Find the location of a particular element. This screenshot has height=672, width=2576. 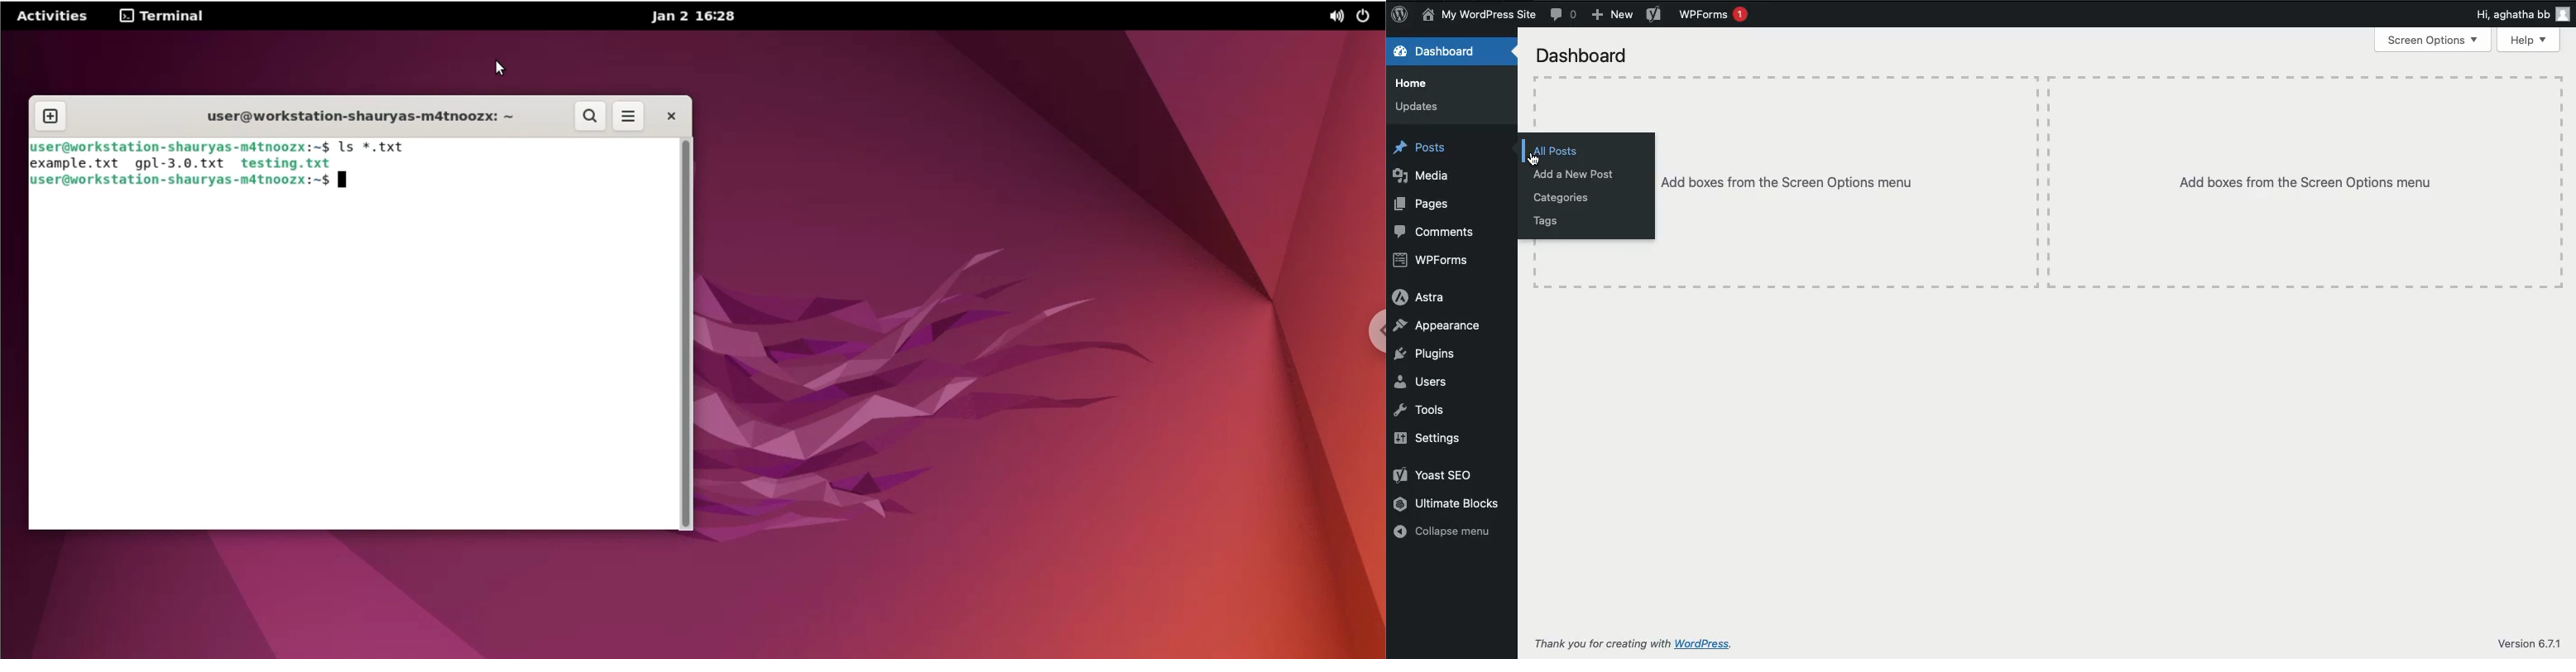

Media is located at coordinates (1423, 177).